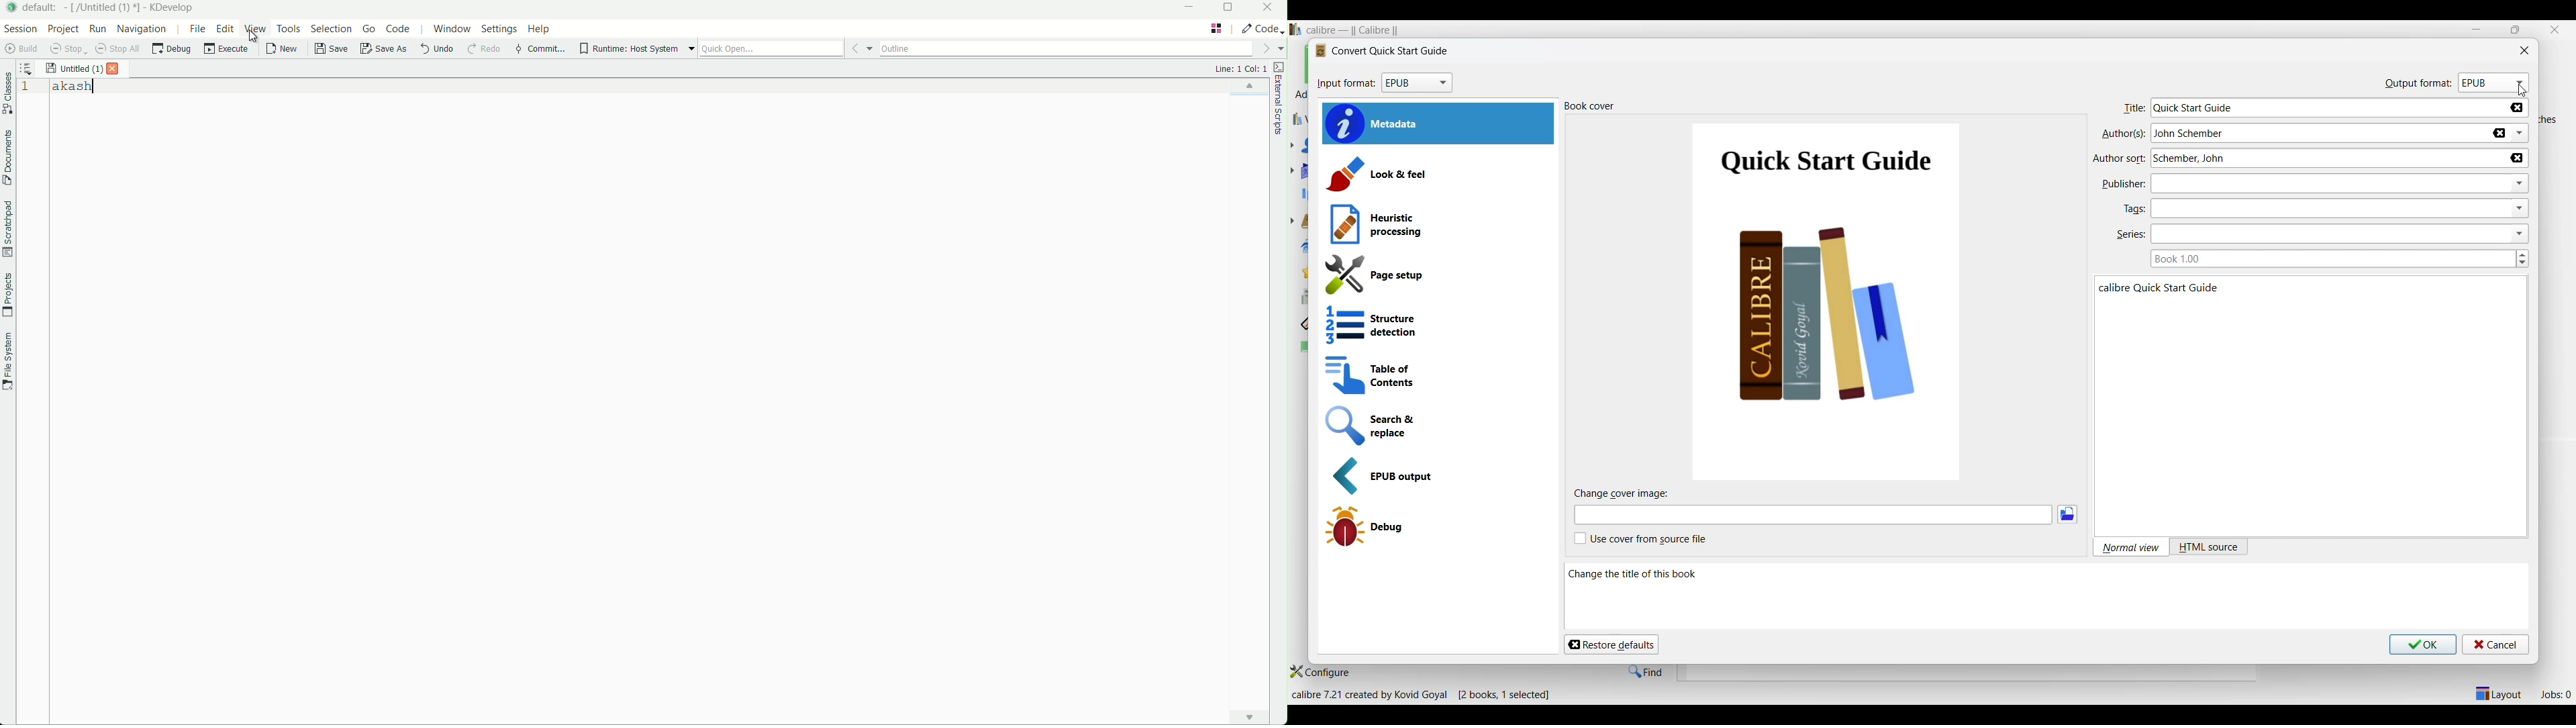 Image resolution: width=2576 pixels, height=728 pixels. Describe the element at coordinates (1436, 376) in the screenshot. I see `Table of contents` at that location.